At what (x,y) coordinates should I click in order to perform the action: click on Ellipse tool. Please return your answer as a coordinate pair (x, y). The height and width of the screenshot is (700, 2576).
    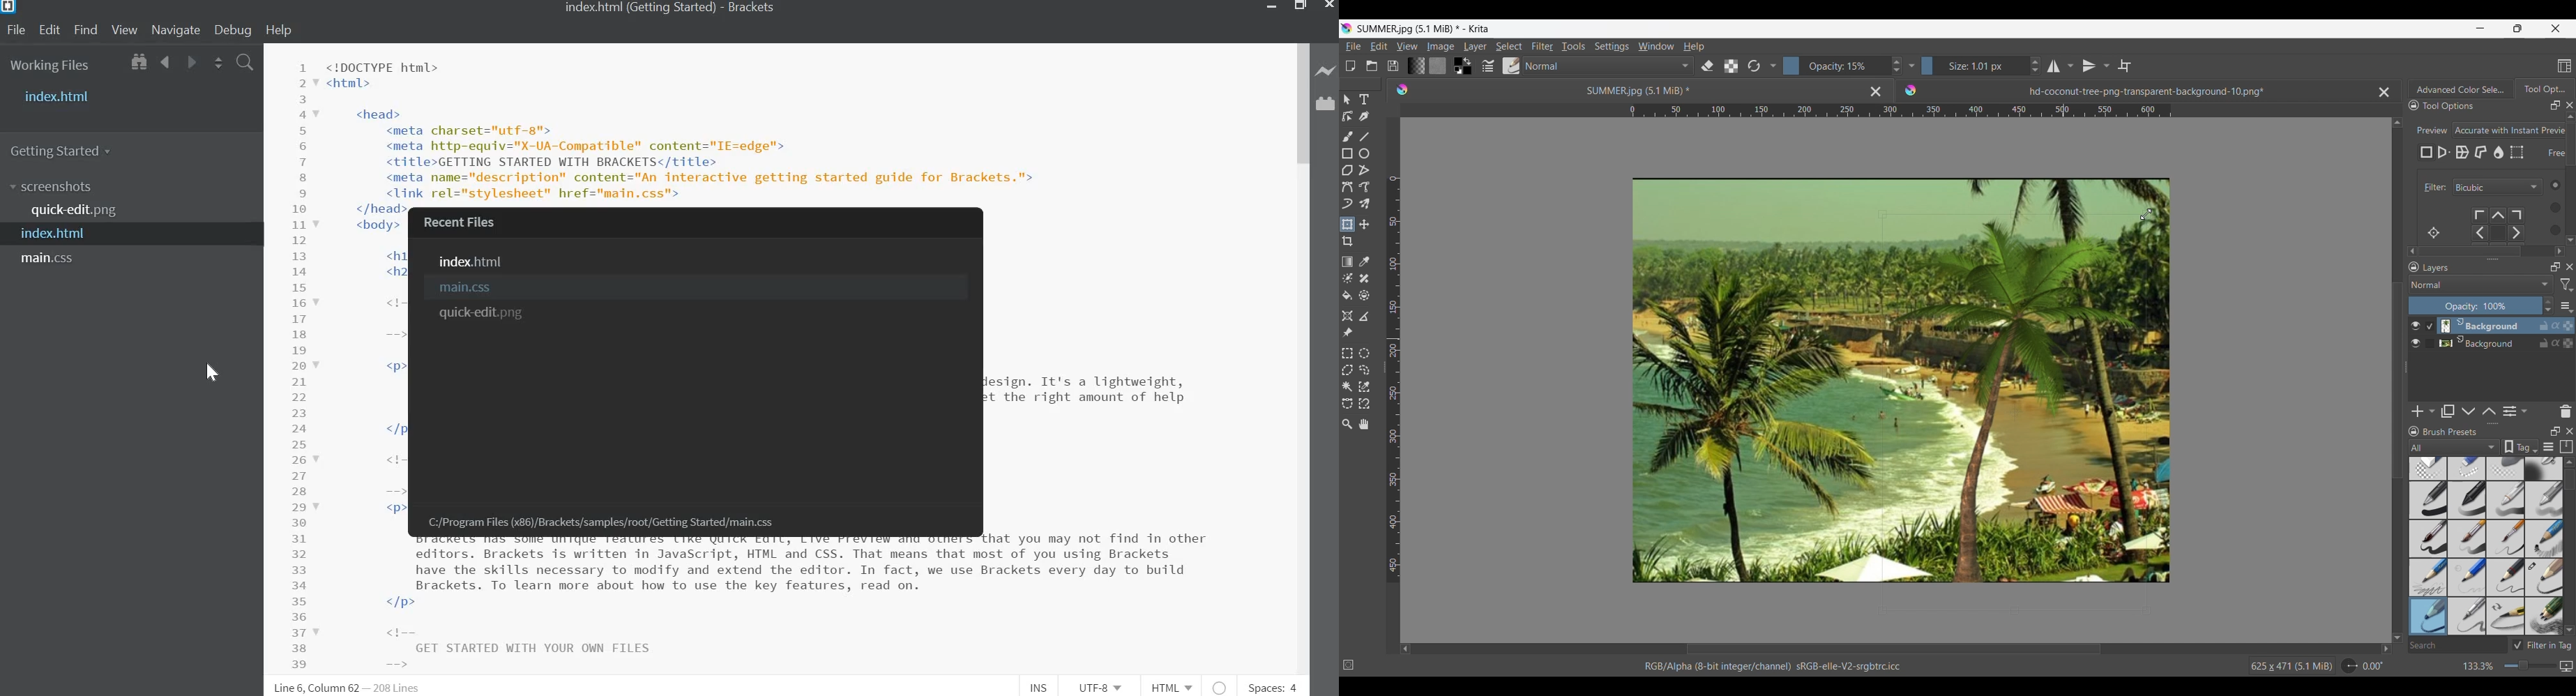
    Looking at the image, I should click on (1363, 153).